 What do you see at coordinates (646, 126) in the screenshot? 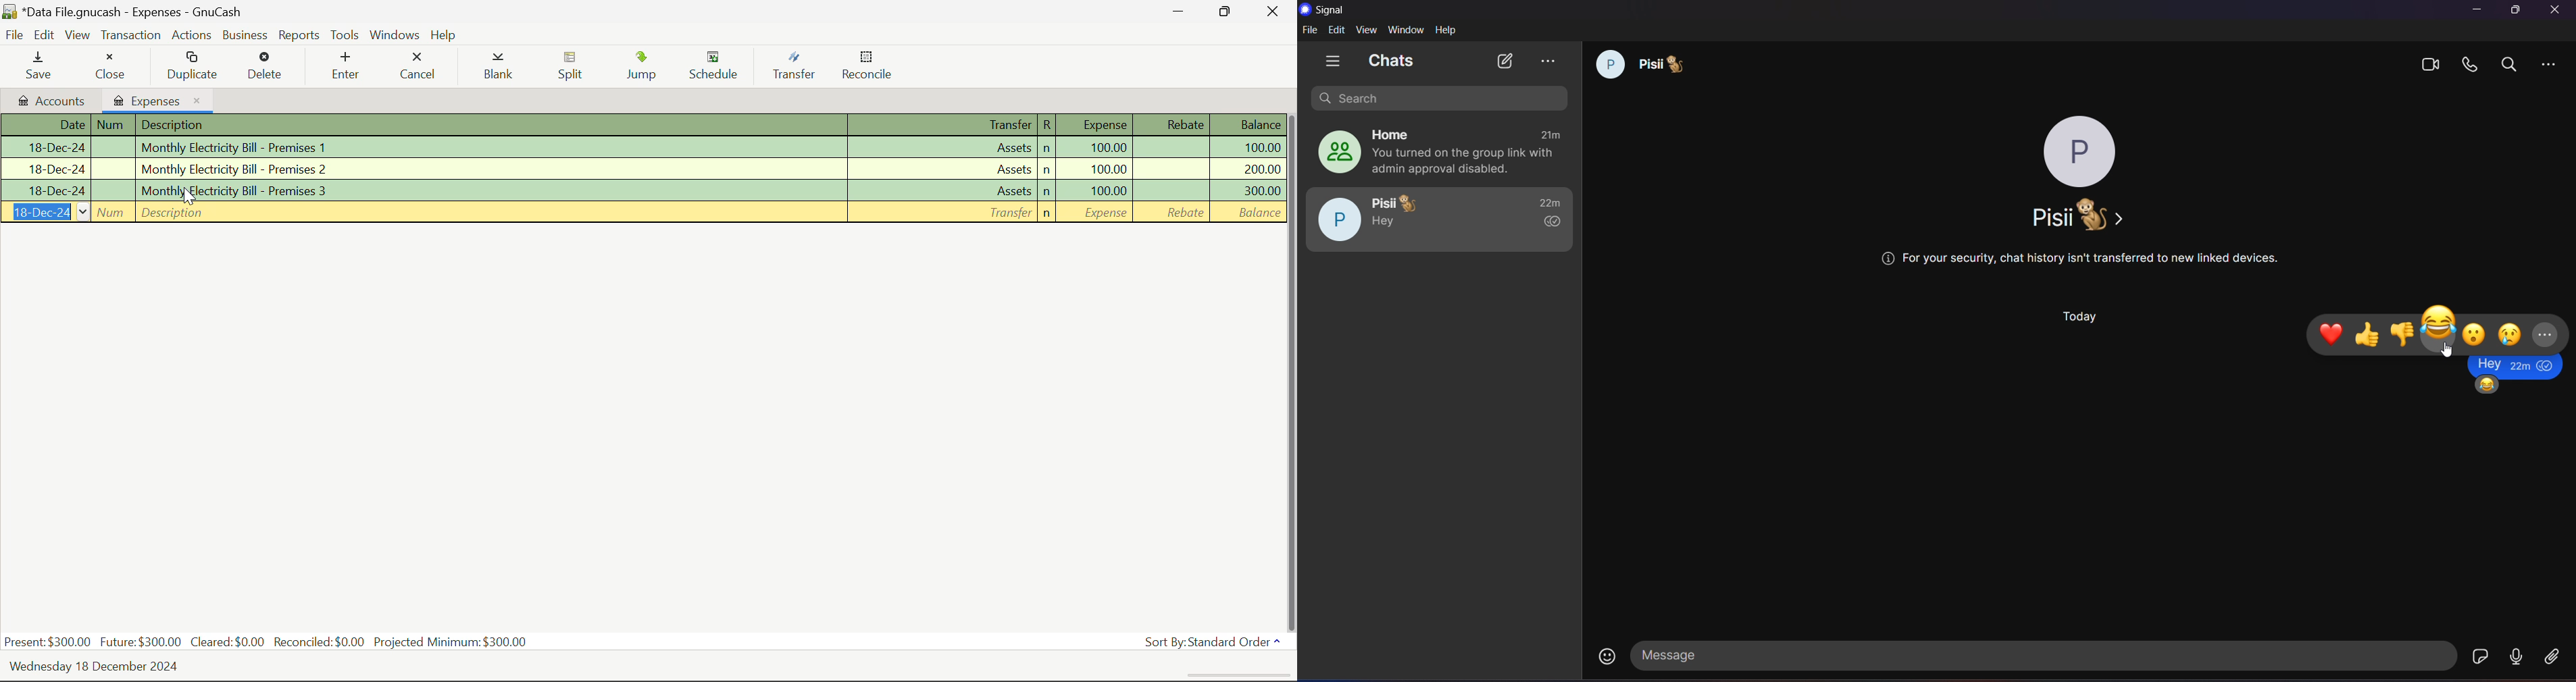
I see `Transactions Column Headings` at bounding box center [646, 126].